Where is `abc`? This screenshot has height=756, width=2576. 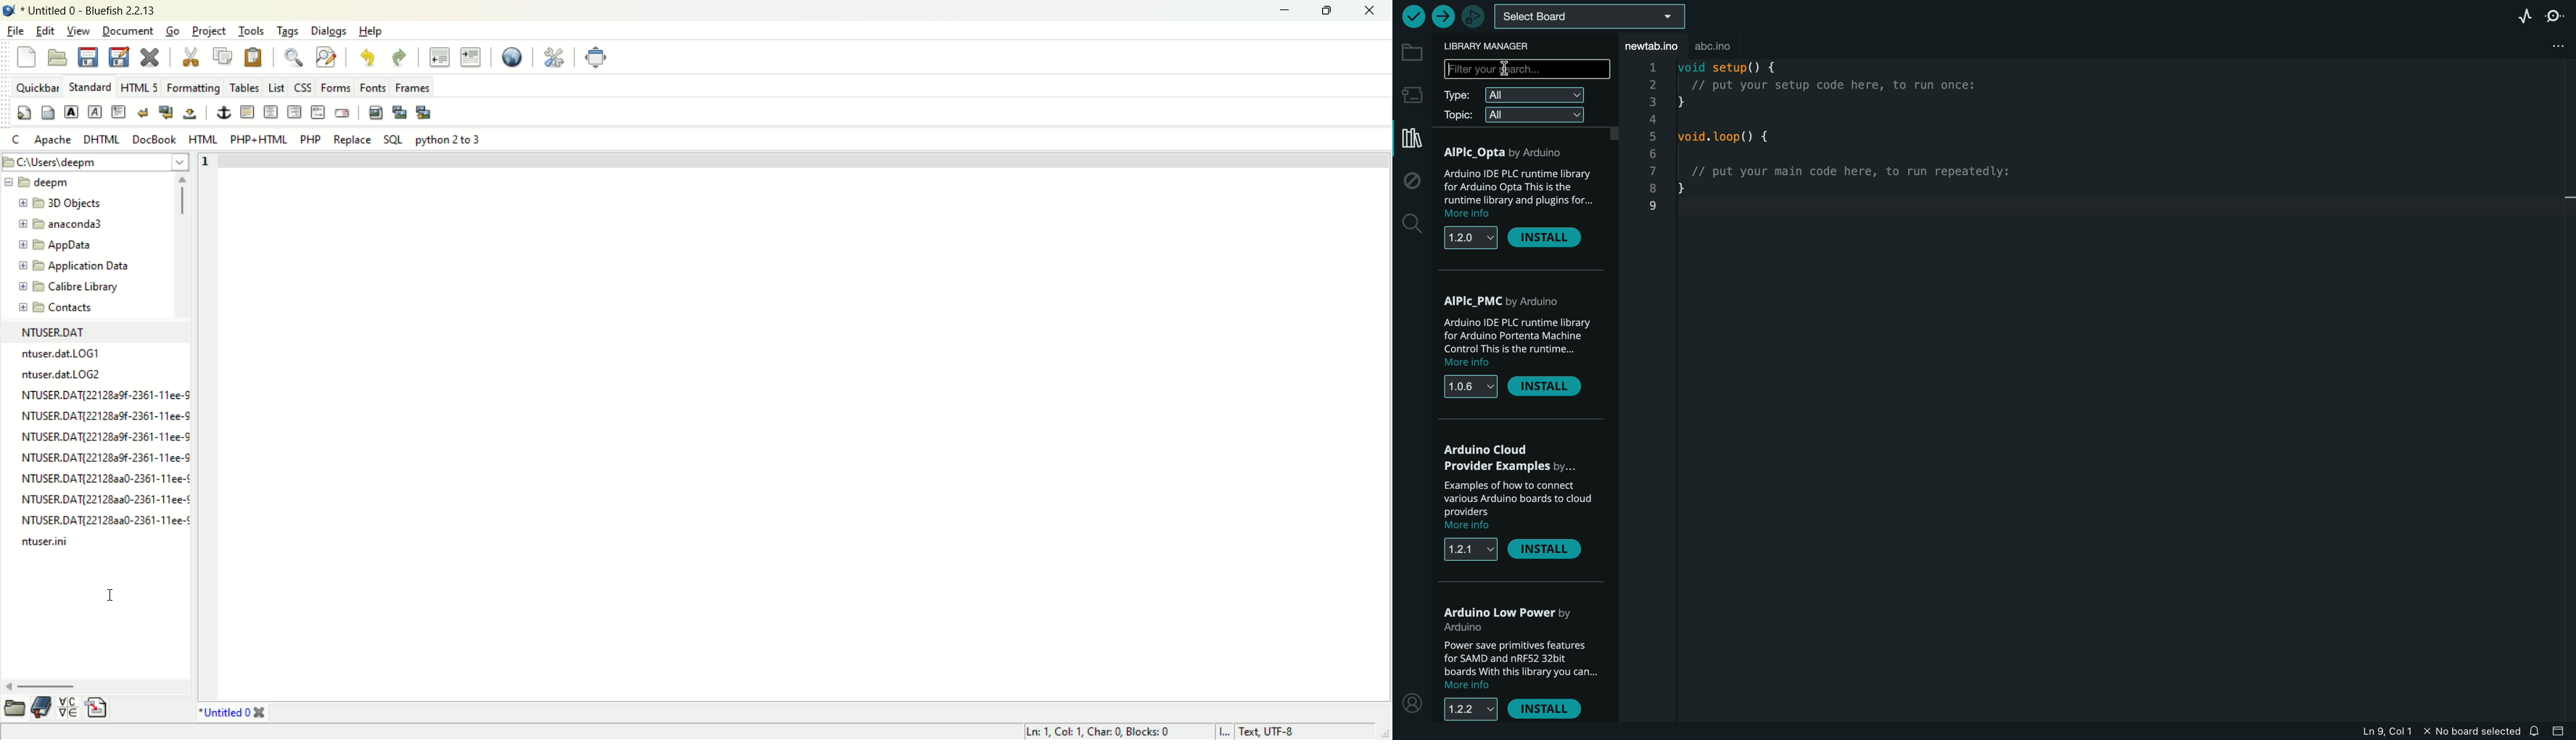
abc is located at coordinates (1730, 42).